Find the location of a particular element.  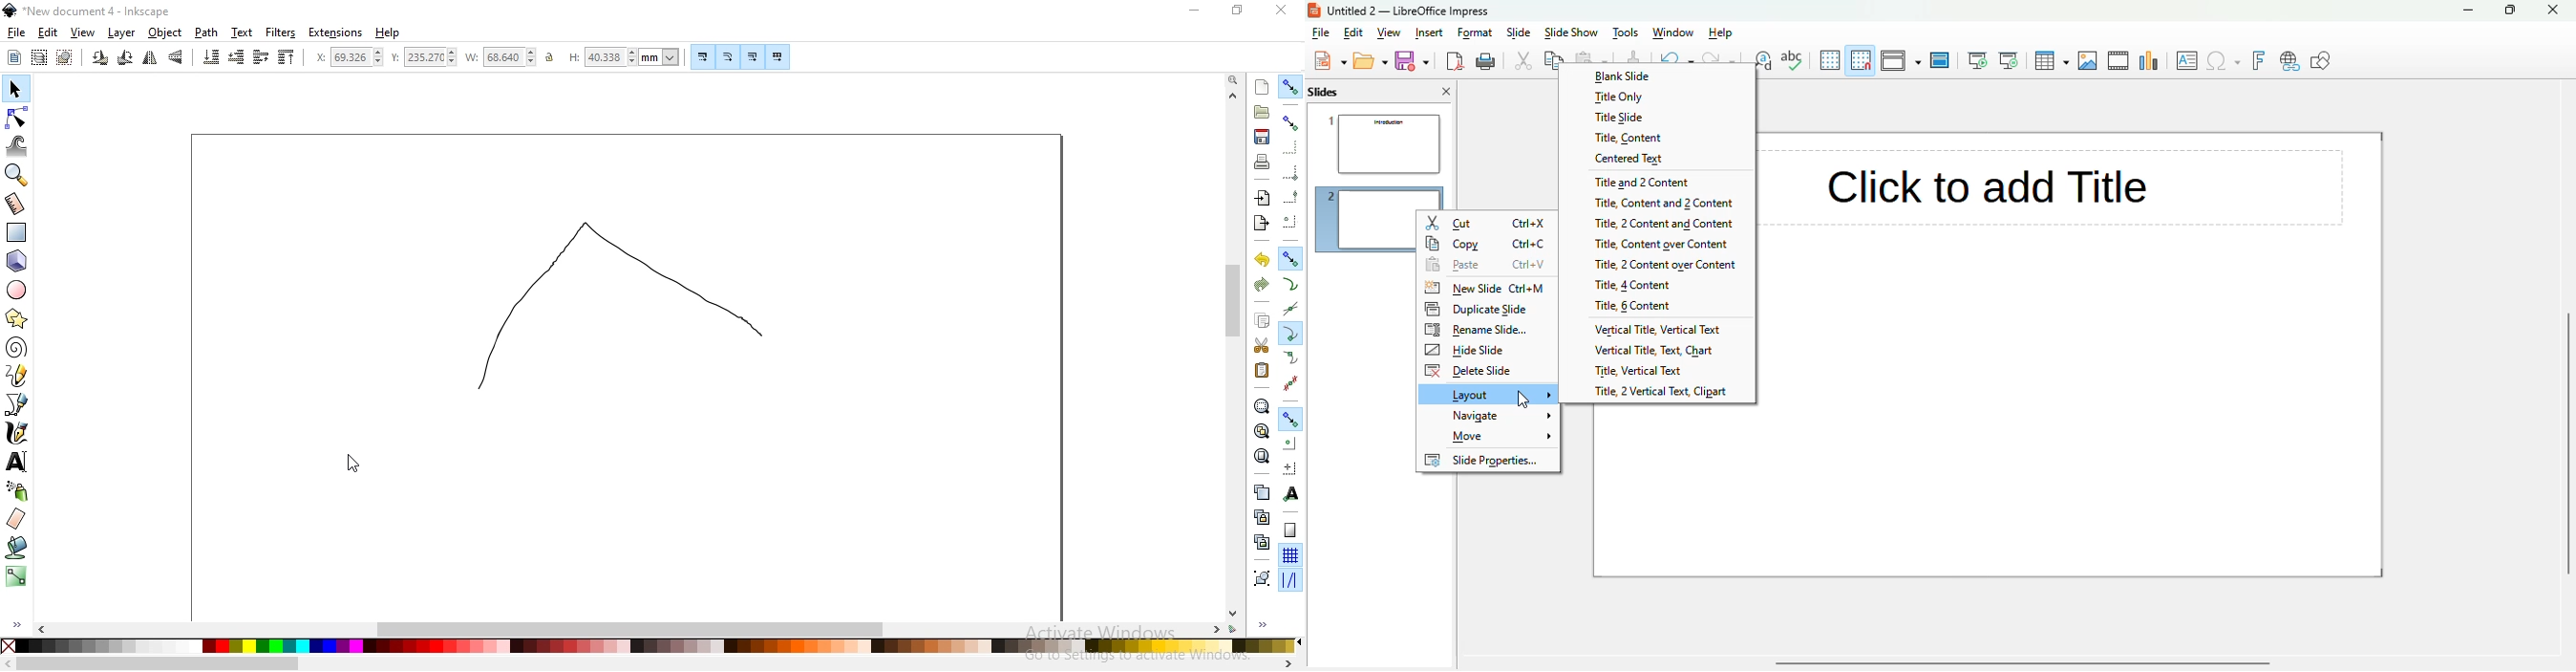

snap smooth nodes is located at coordinates (1290, 358).